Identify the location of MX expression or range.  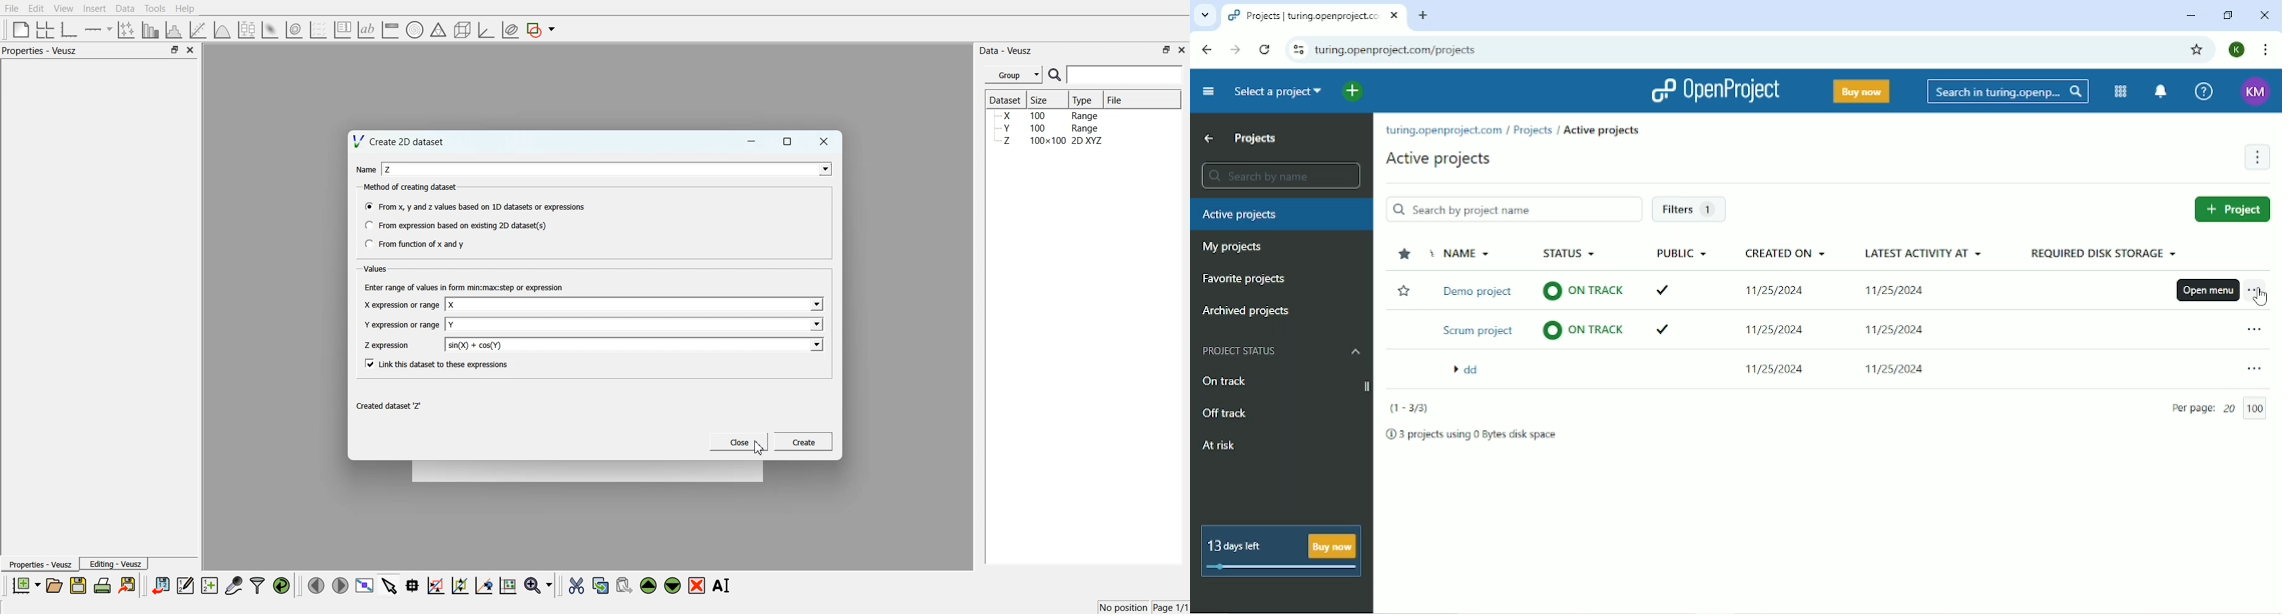
(401, 305).